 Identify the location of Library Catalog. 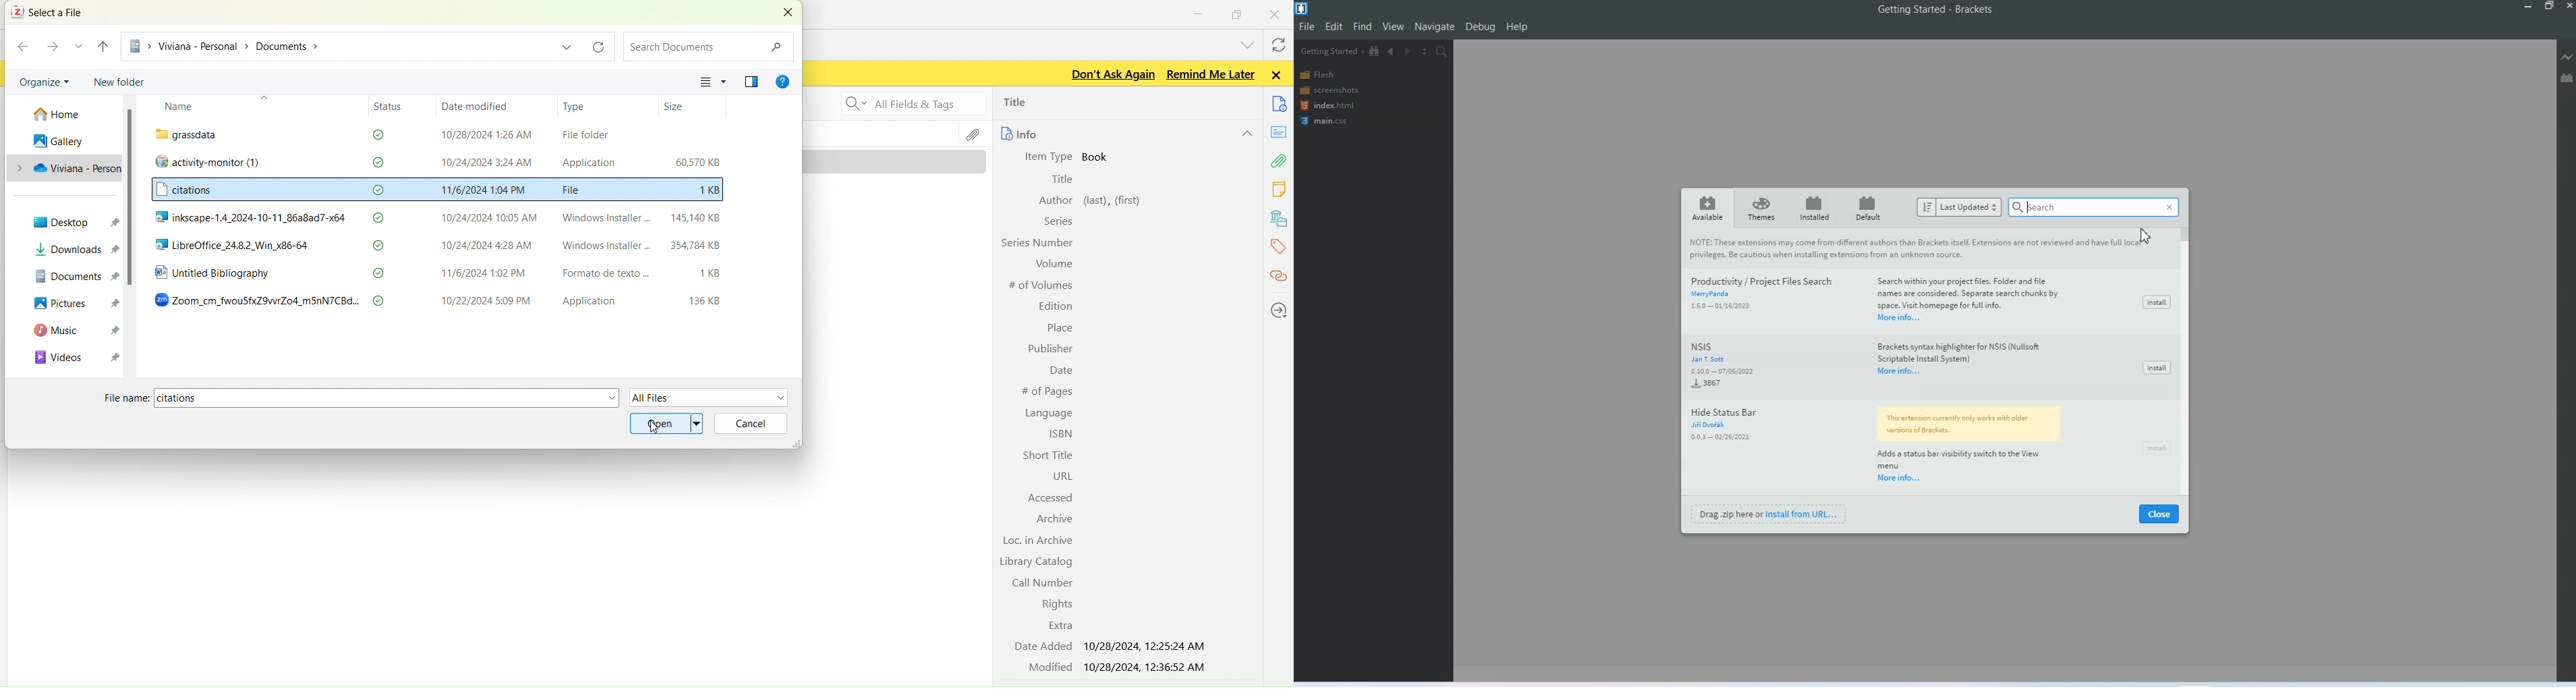
(1033, 562).